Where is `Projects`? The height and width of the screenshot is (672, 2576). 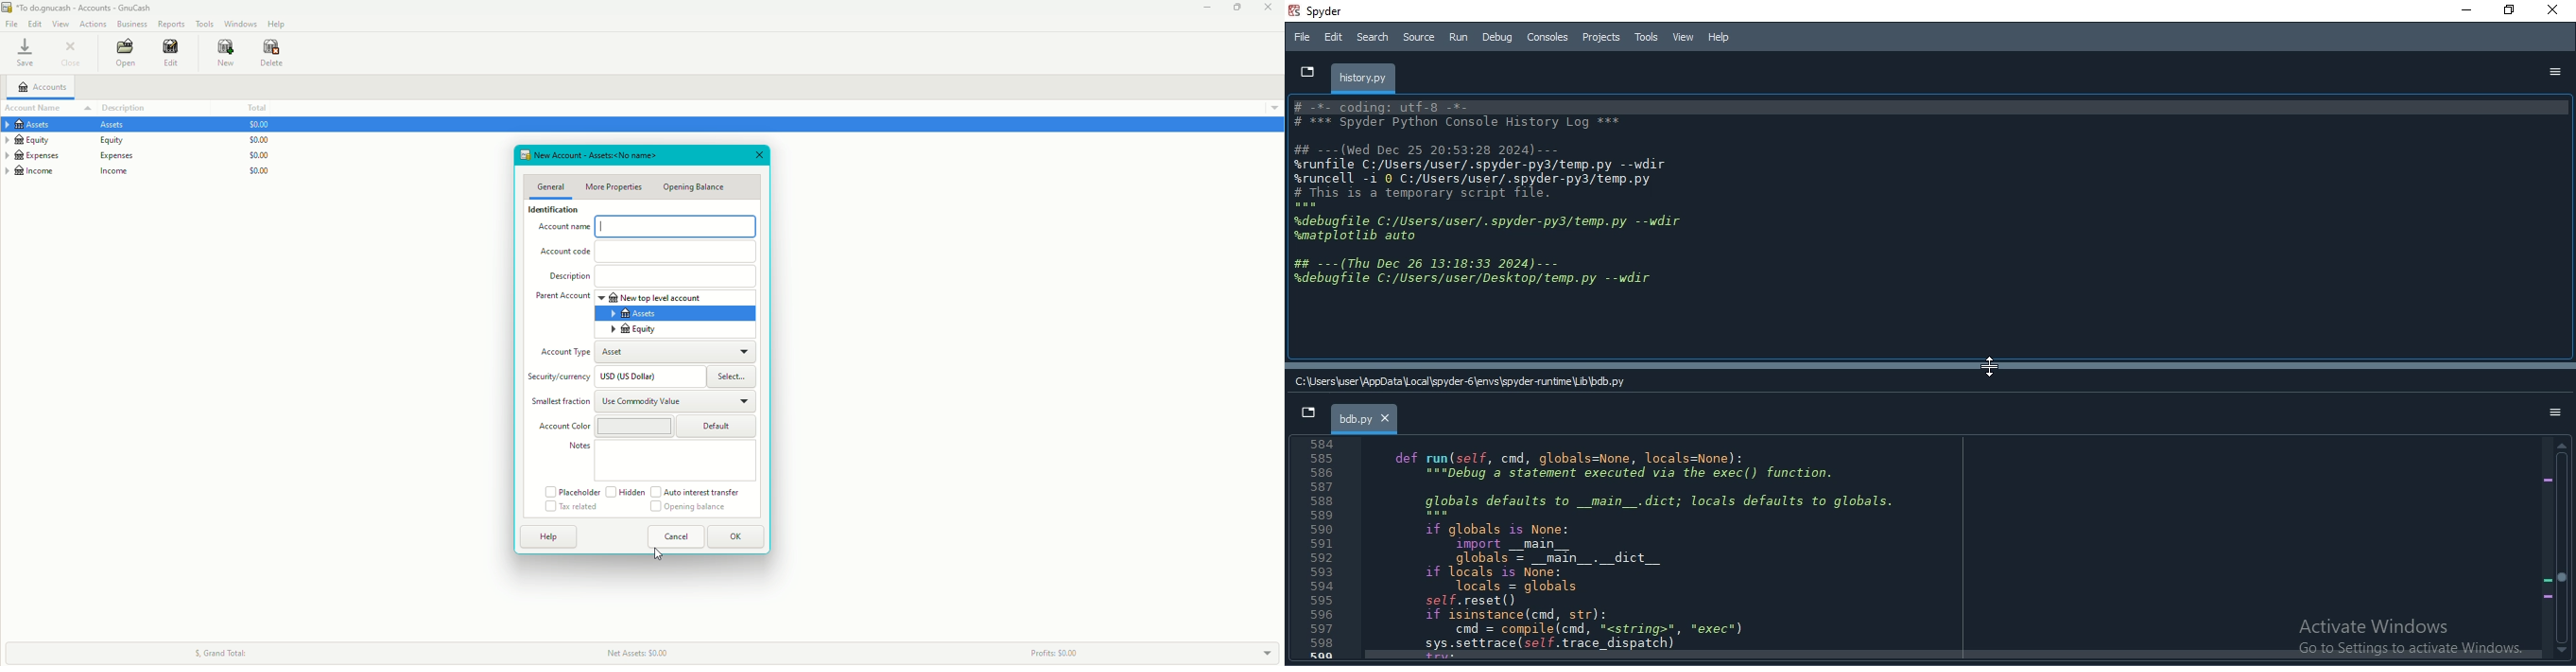
Projects is located at coordinates (1603, 38).